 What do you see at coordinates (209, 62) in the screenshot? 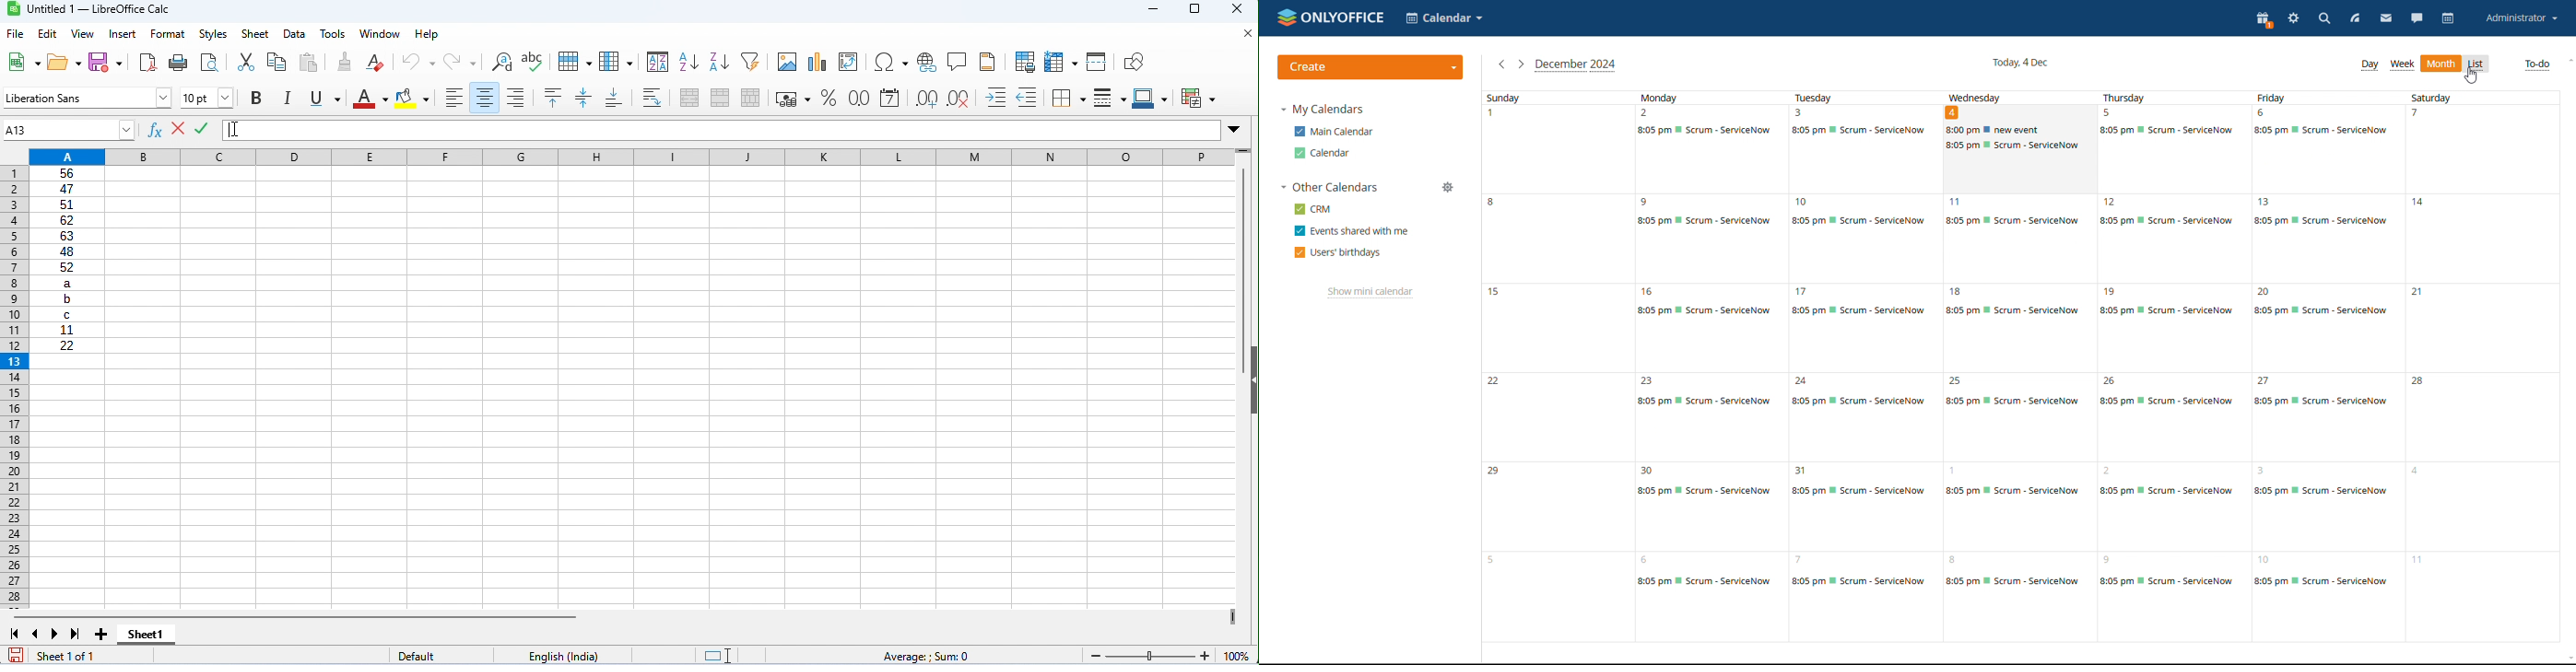
I see `toggle print preview` at bounding box center [209, 62].